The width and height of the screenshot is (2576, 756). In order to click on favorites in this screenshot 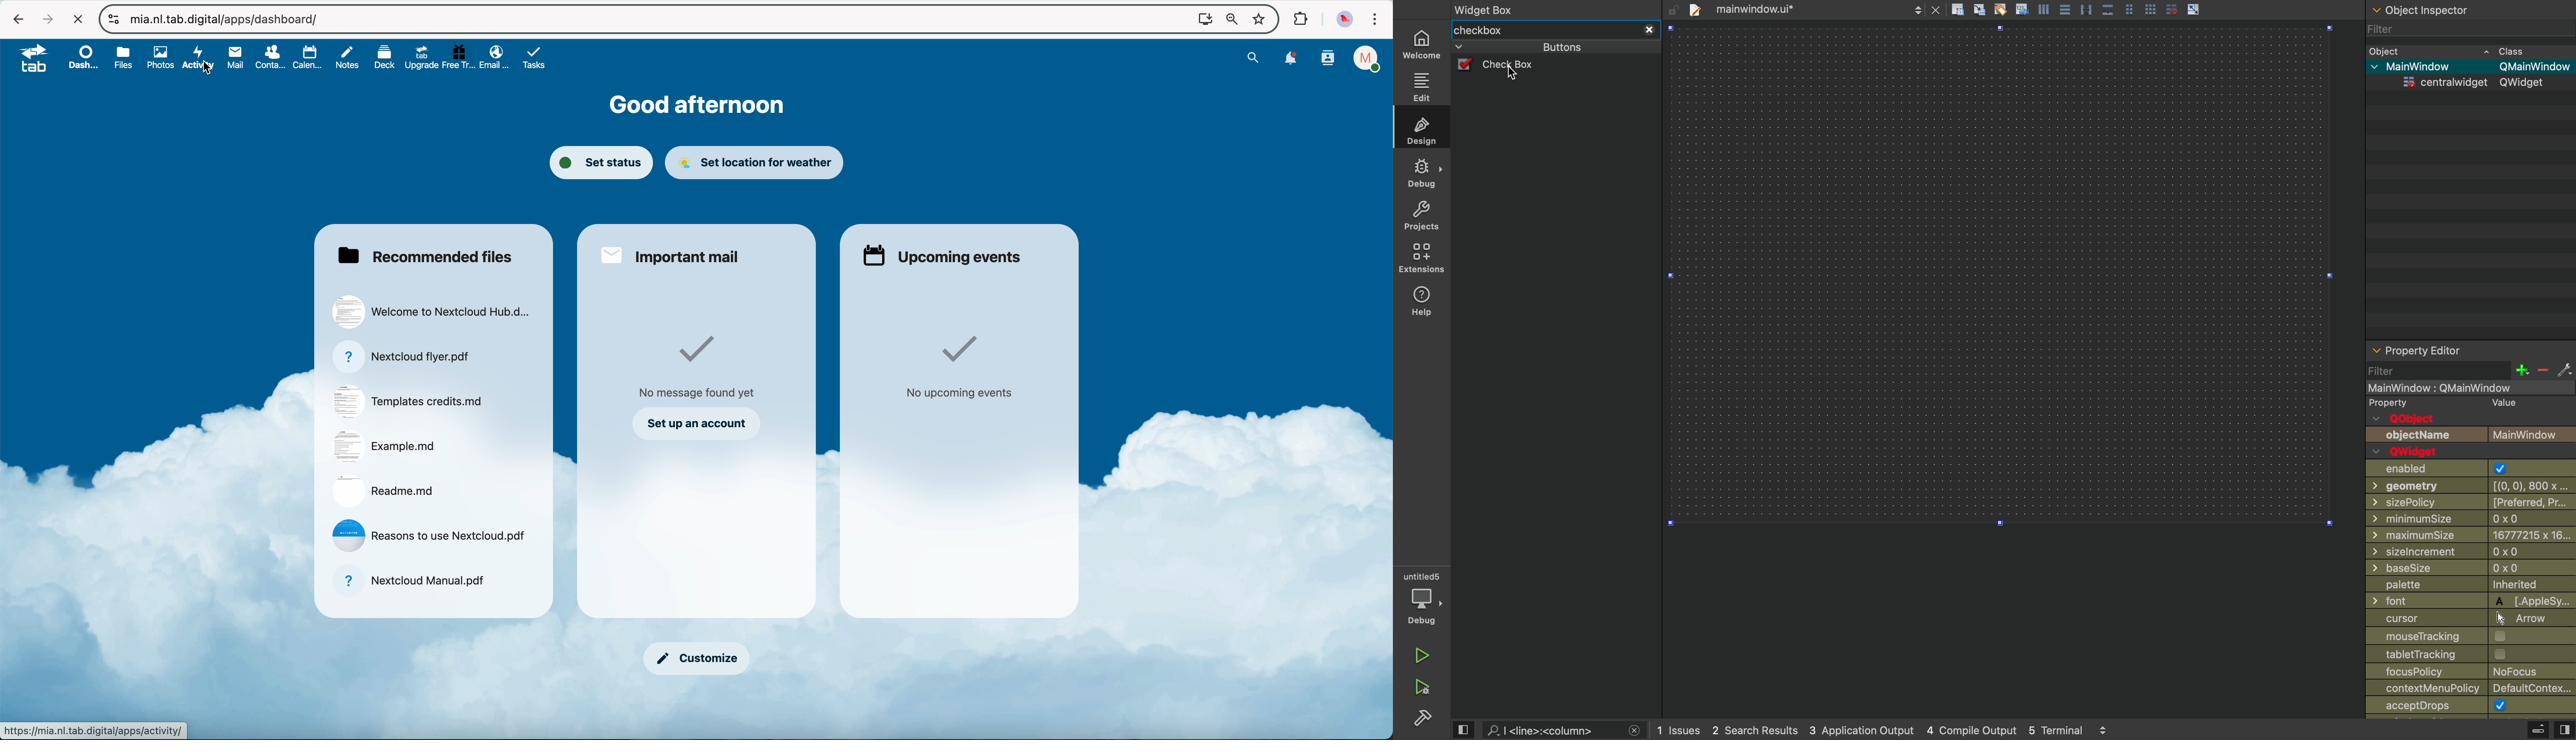, I will do `click(1261, 19)`.